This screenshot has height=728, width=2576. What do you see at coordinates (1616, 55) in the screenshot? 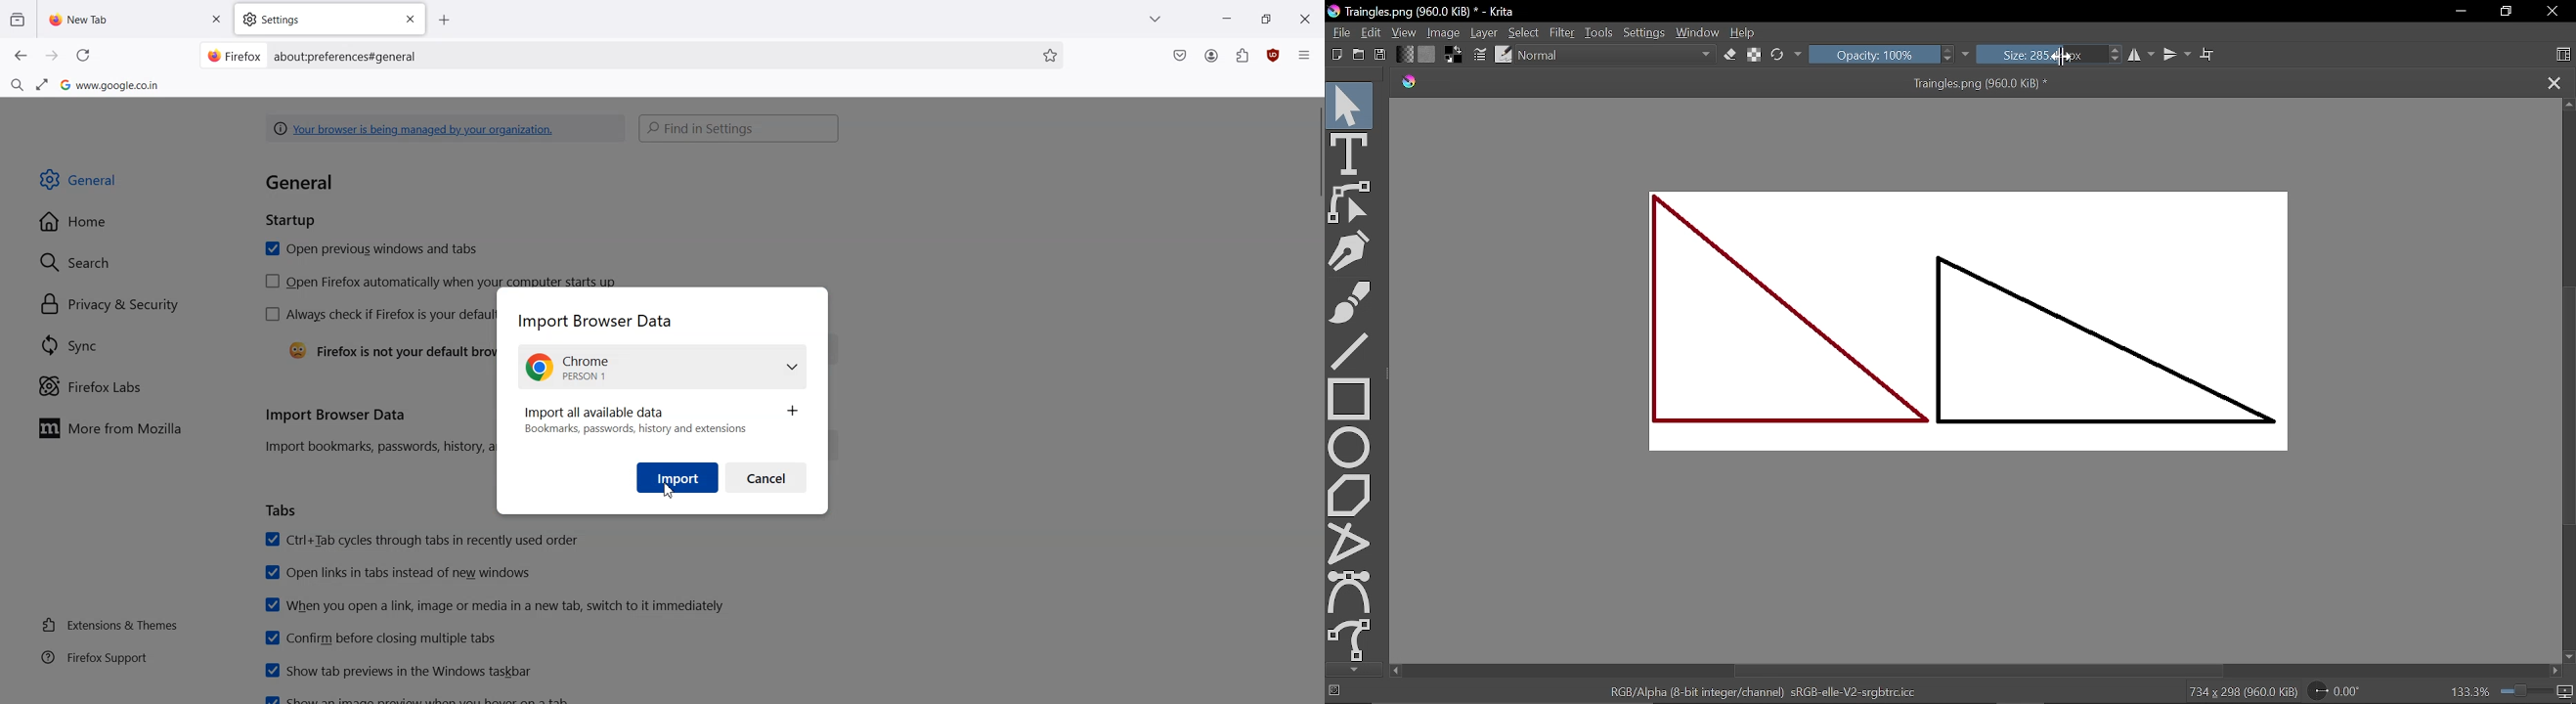
I see `Normal` at bounding box center [1616, 55].